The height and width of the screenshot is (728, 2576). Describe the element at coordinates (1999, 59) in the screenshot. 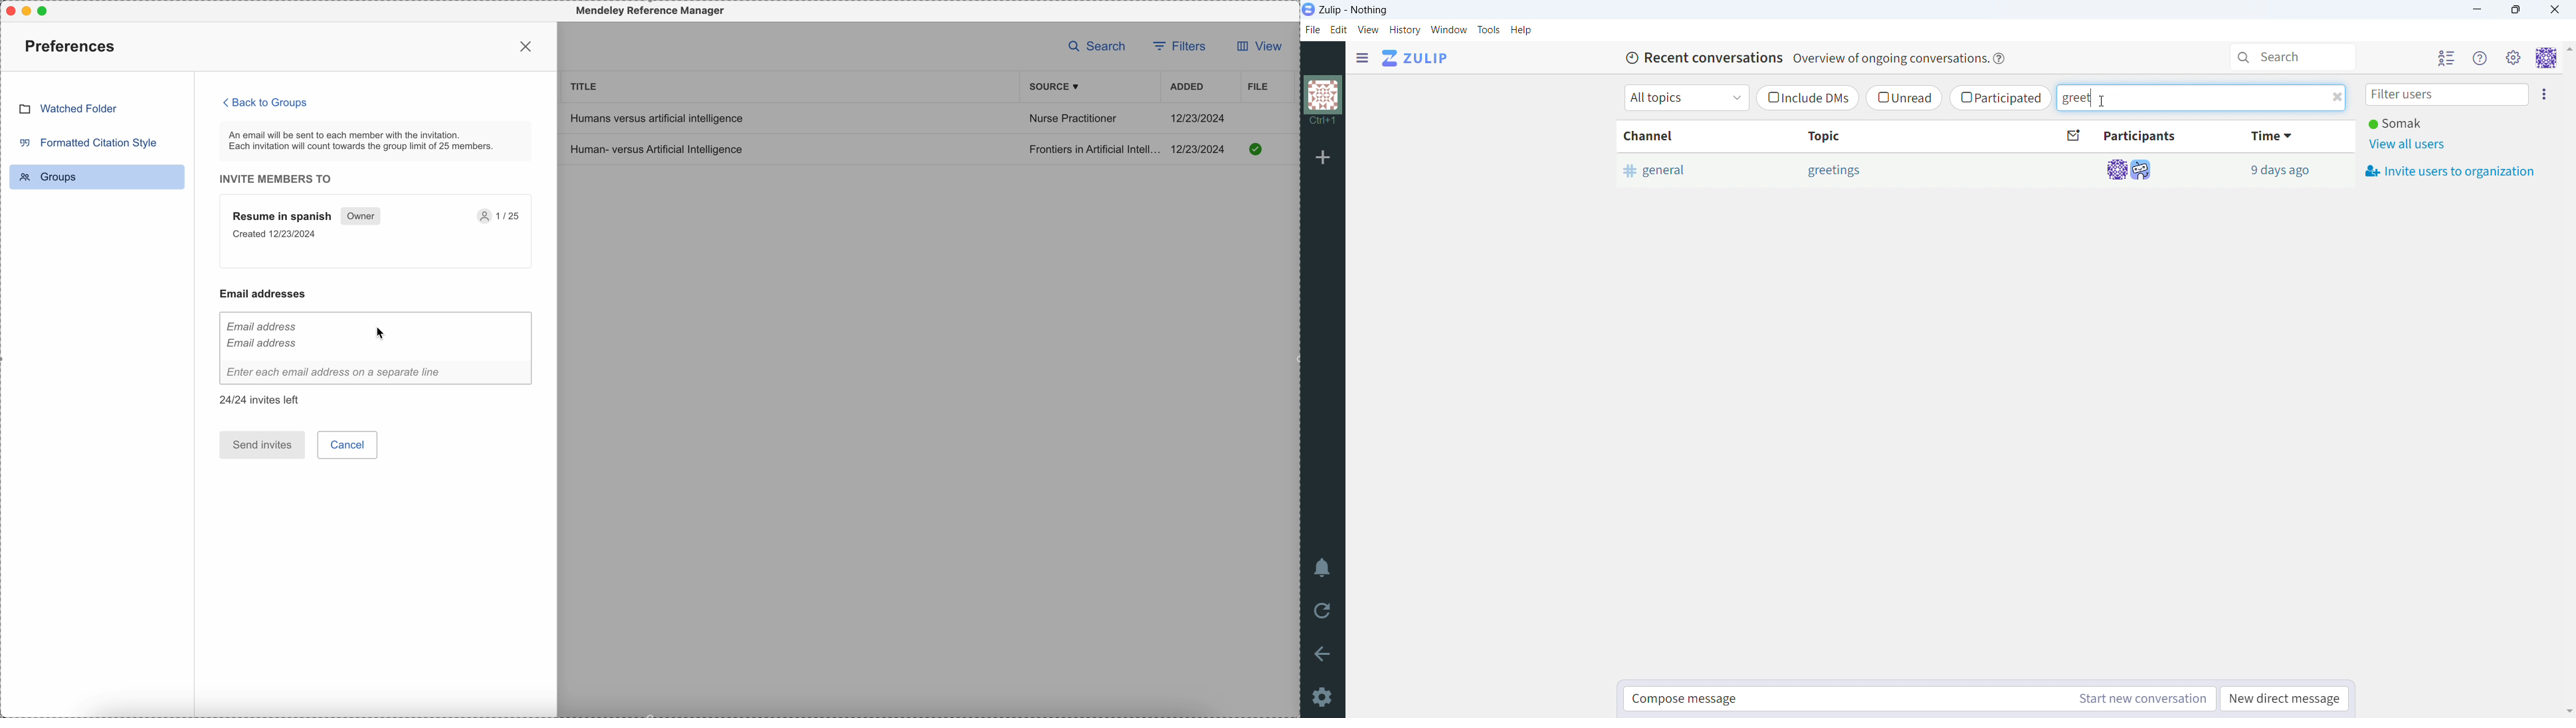

I see `help` at that location.